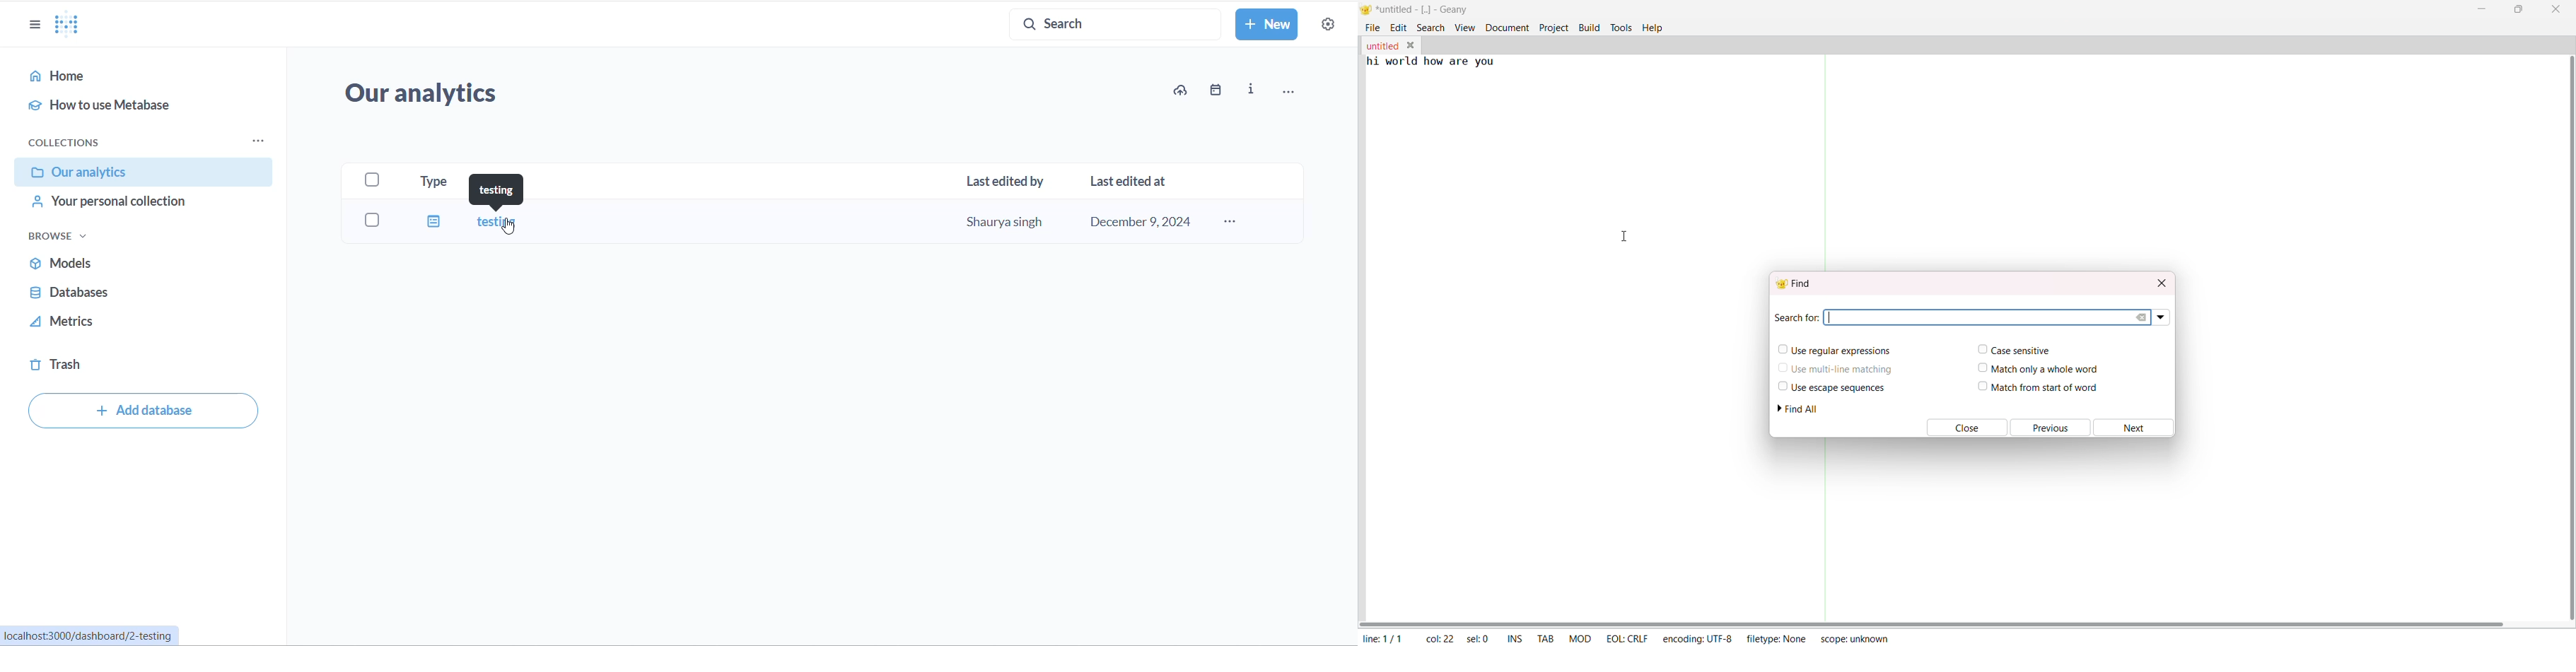 The image size is (2576, 672). What do you see at coordinates (1232, 223) in the screenshot?
I see `more options` at bounding box center [1232, 223].